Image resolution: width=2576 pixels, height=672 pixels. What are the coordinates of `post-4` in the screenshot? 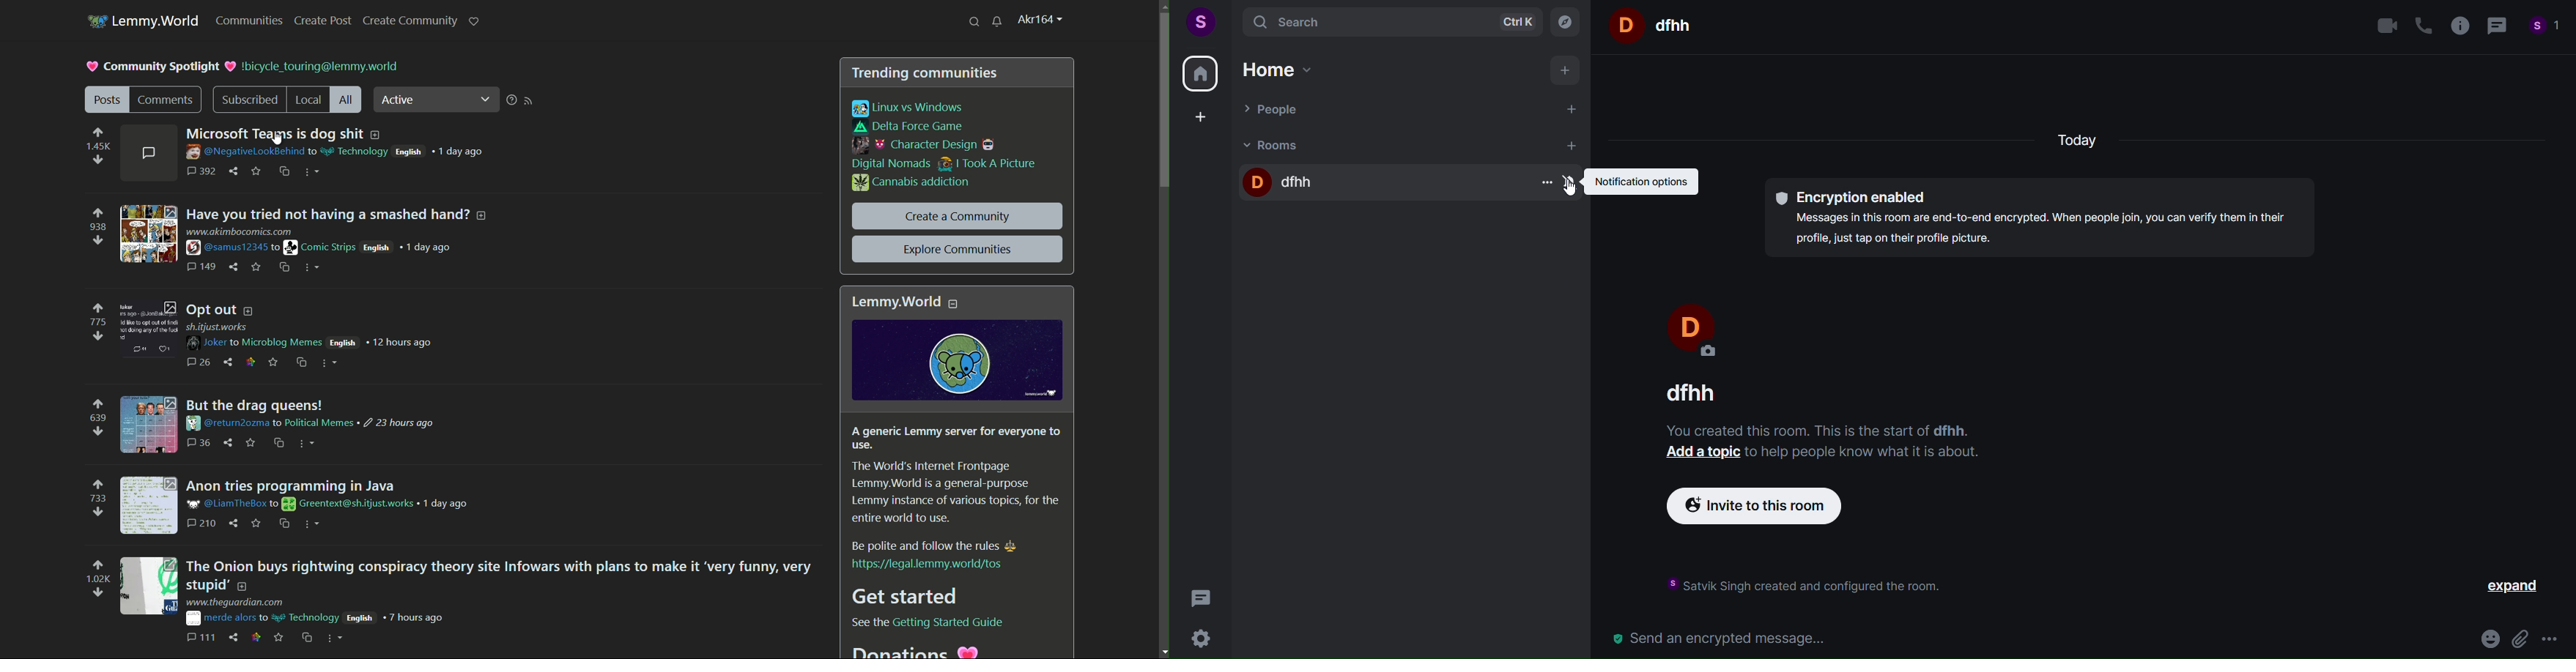 It's located at (261, 405).